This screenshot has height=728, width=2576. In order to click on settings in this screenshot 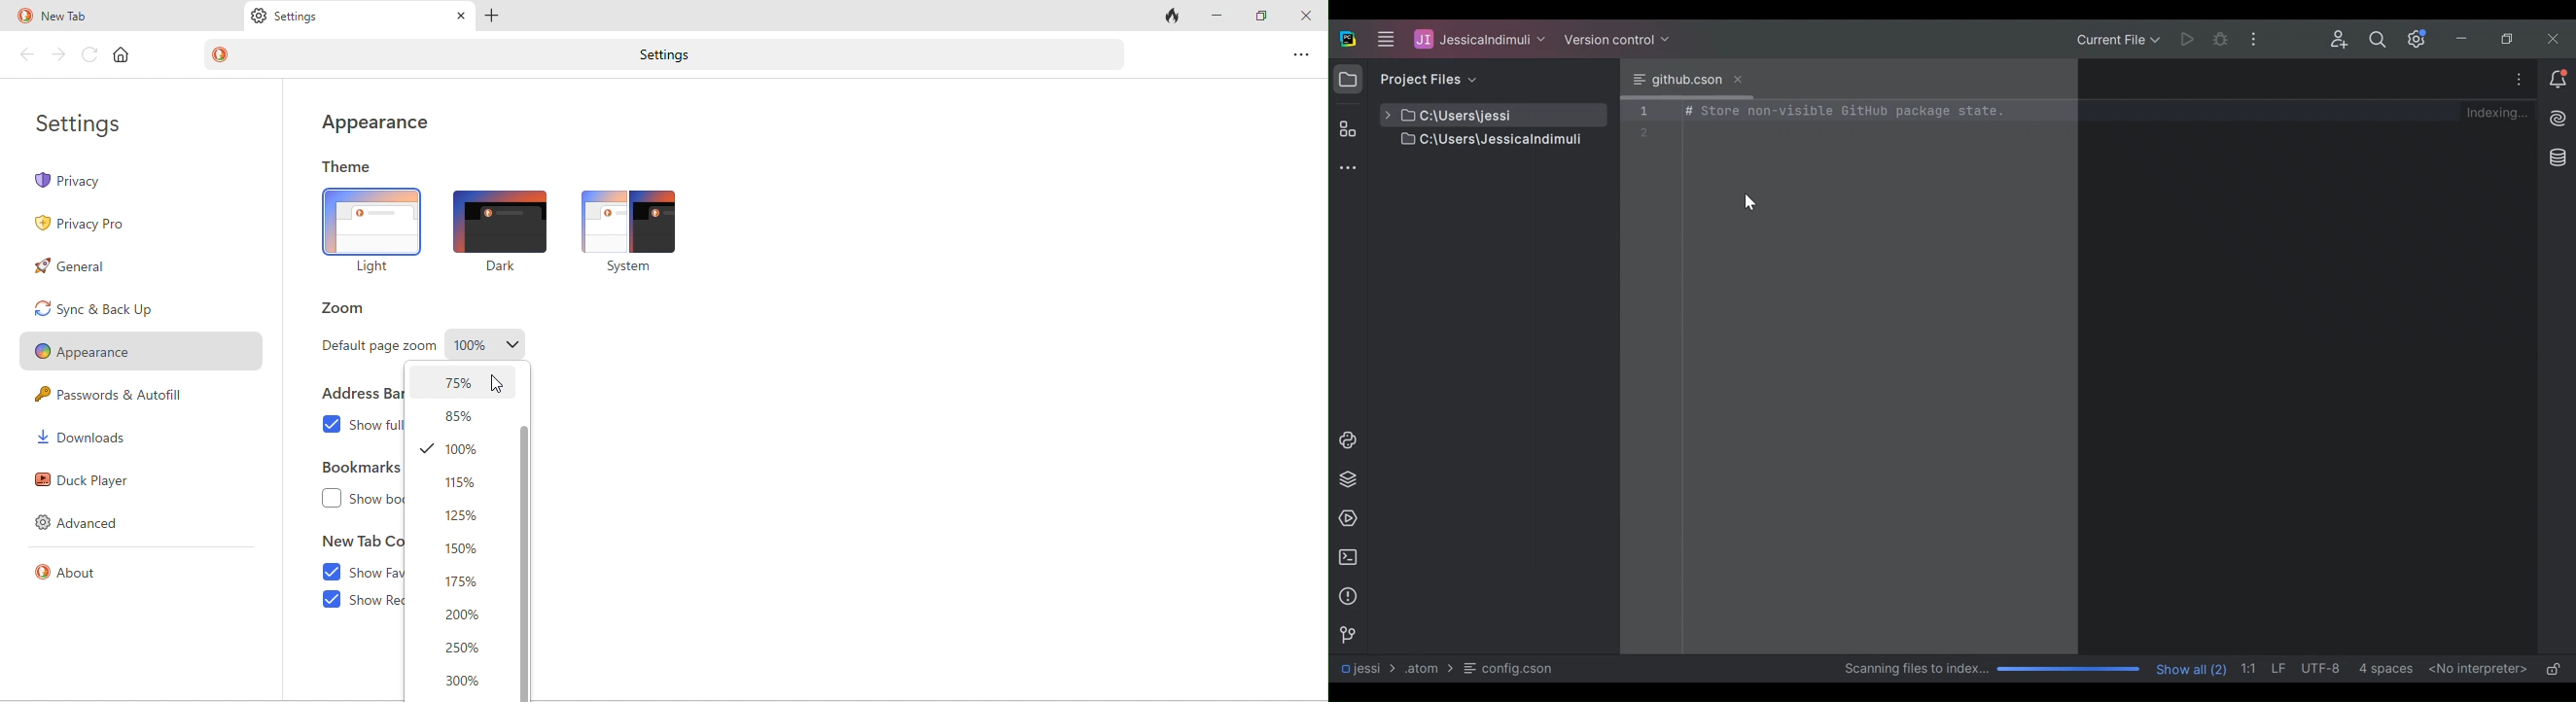, I will do `click(659, 54)`.